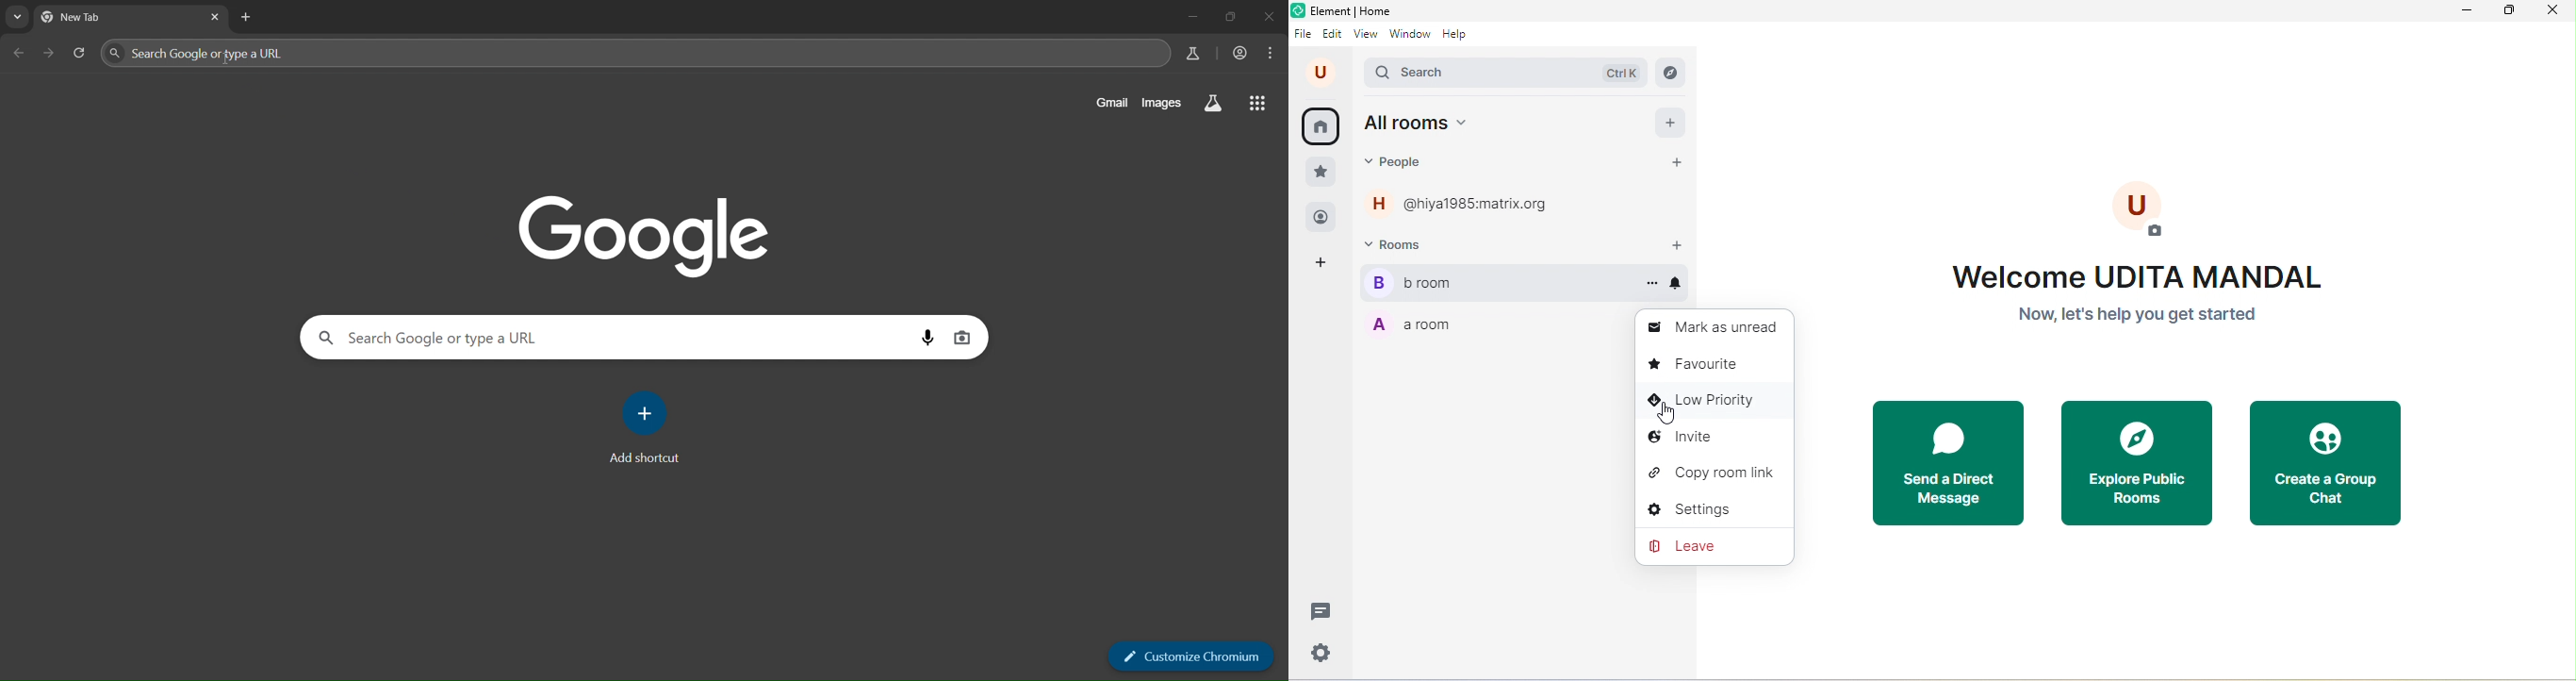 The height and width of the screenshot is (700, 2576). Describe the element at coordinates (1649, 284) in the screenshot. I see `options` at that location.